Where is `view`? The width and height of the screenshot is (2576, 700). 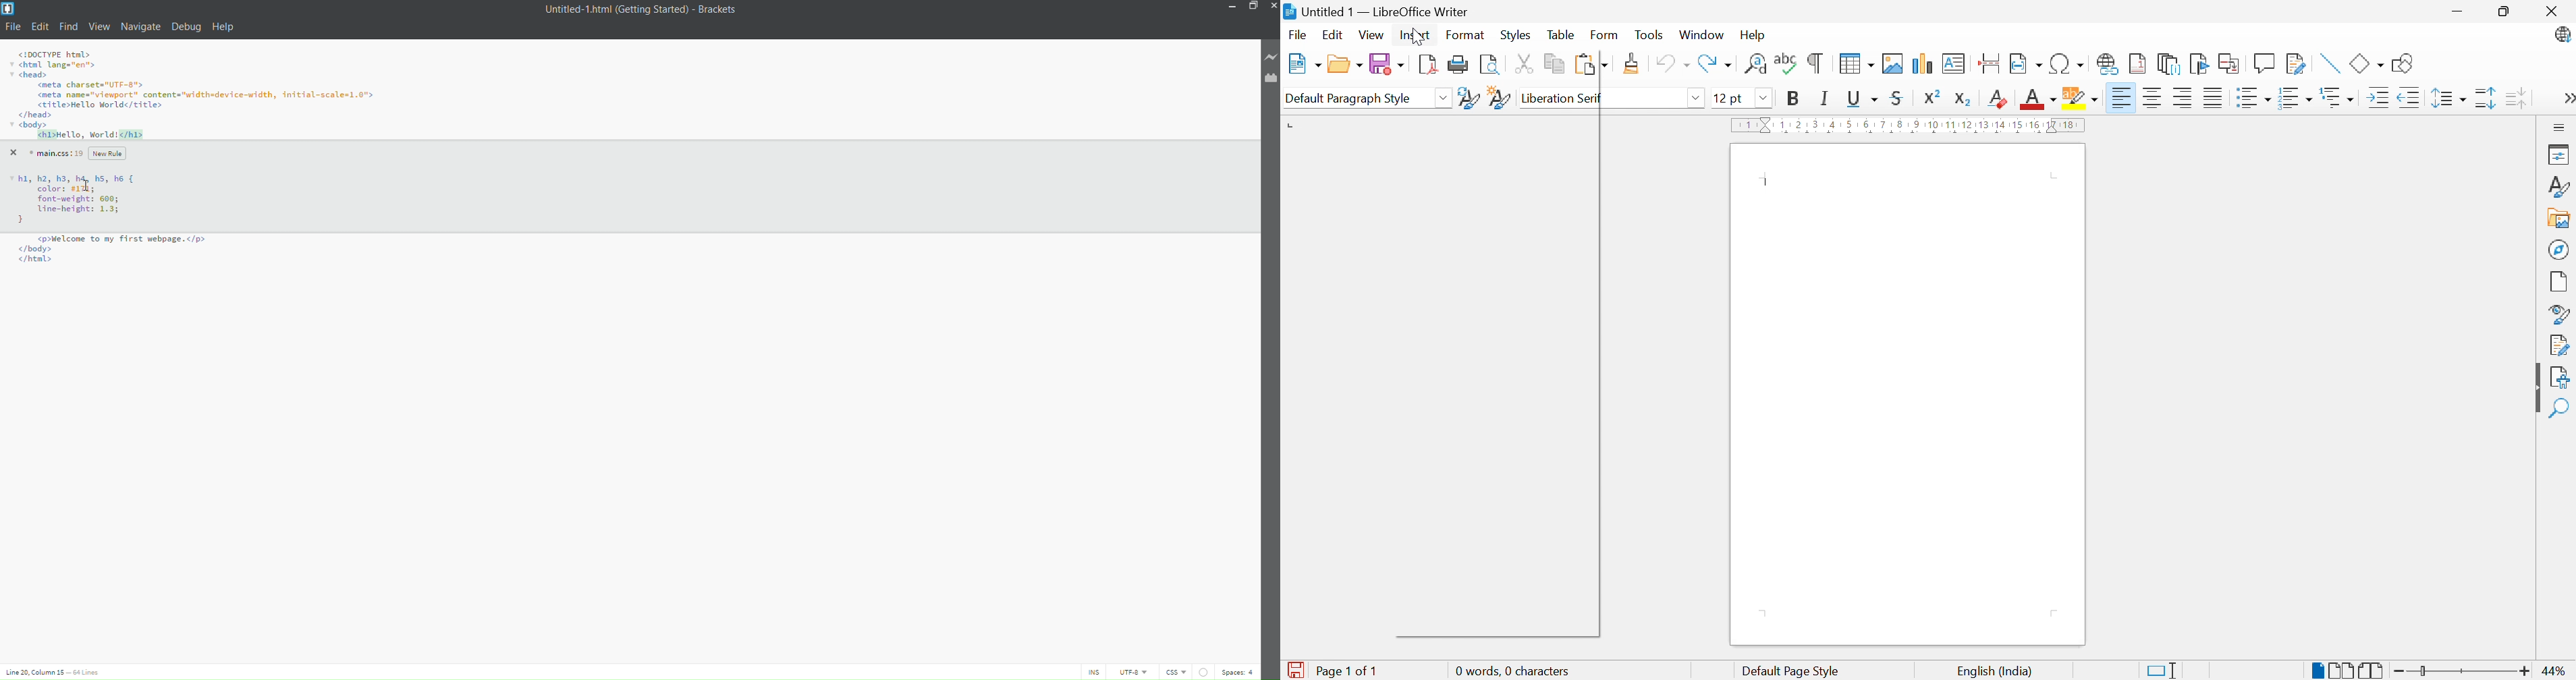 view is located at coordinates (99, 27).